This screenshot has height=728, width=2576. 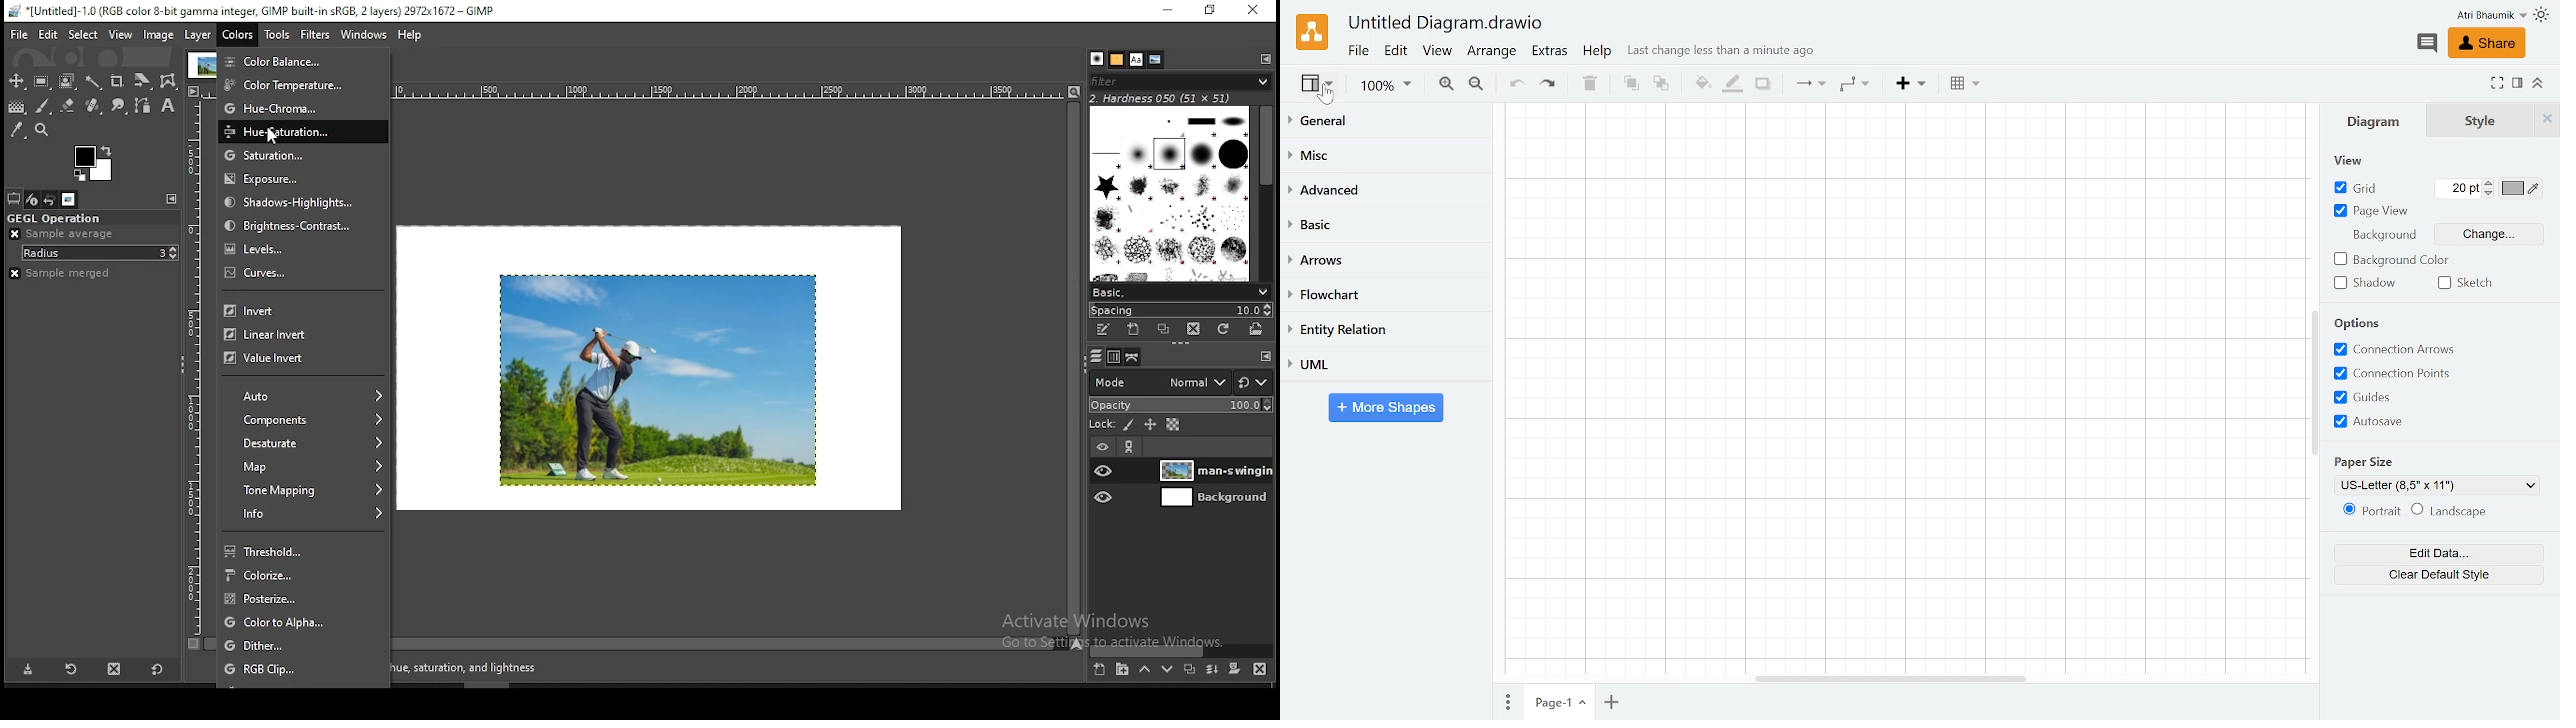 I want to click on page view, so click(x=2371, y=212).